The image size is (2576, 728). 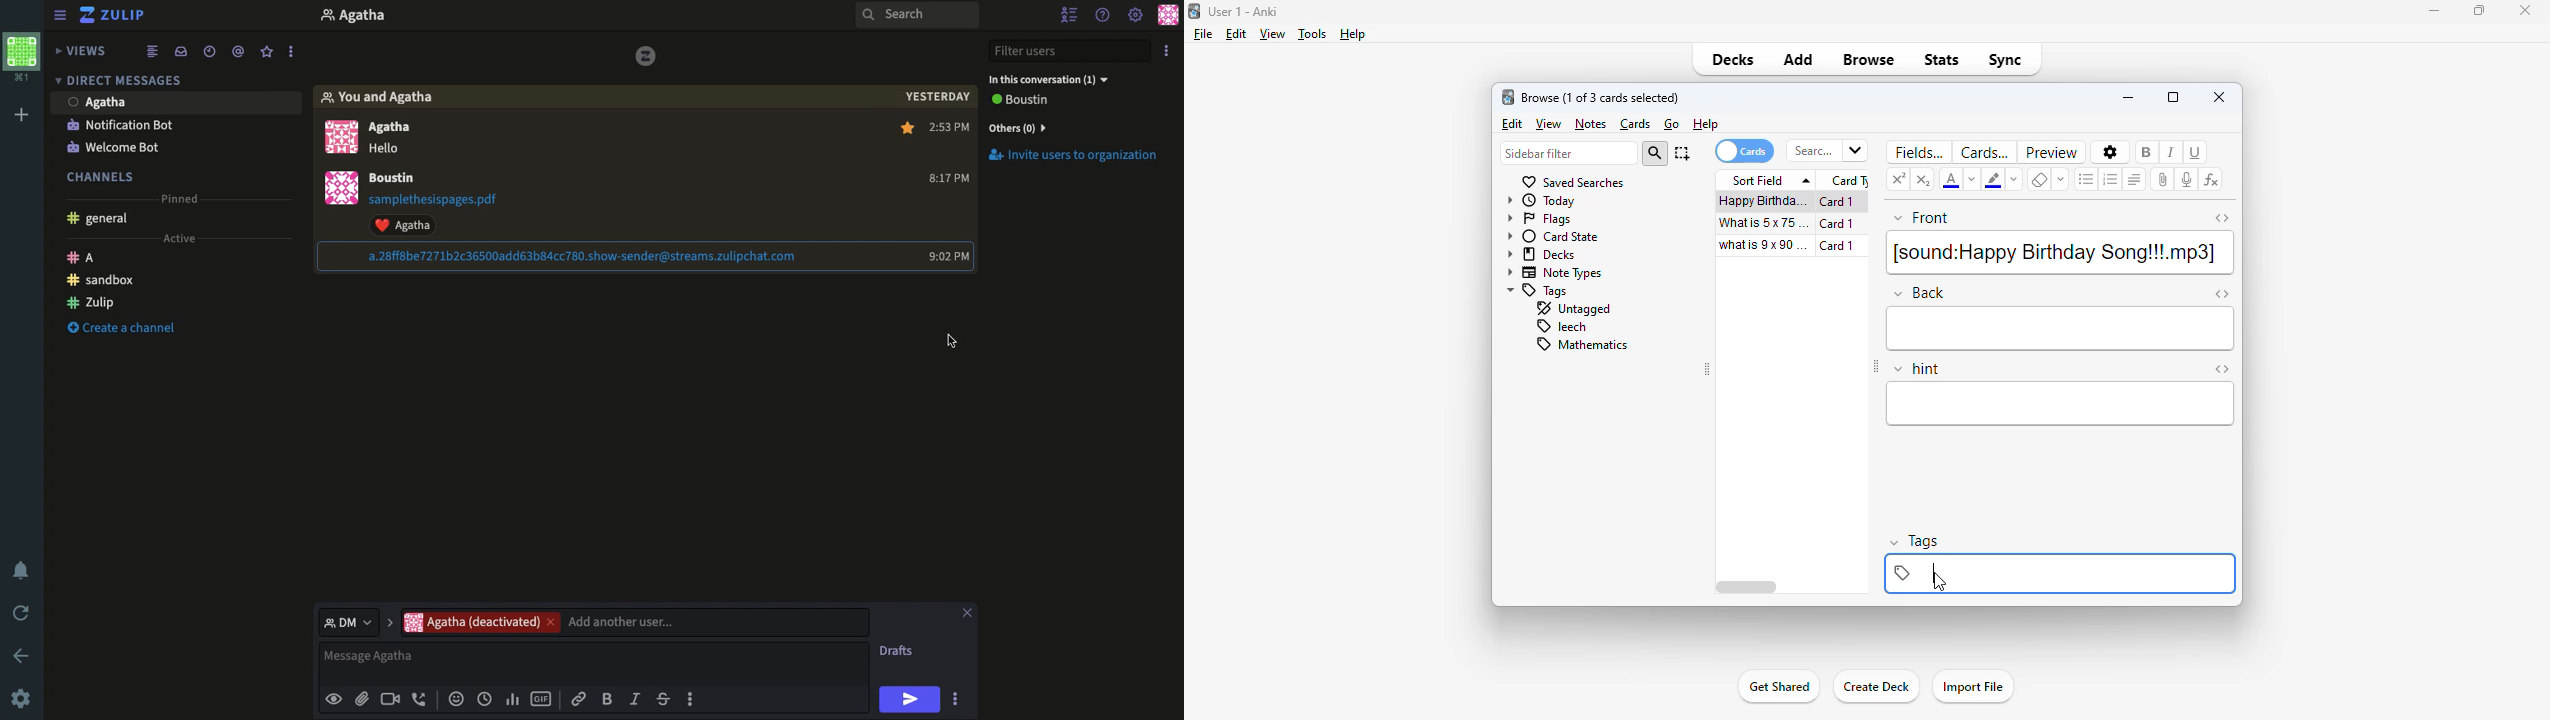 What do you see at coordinates (1941, 581) in the screenshot?
I see `Cursor` at bounding box center [1941, 581].